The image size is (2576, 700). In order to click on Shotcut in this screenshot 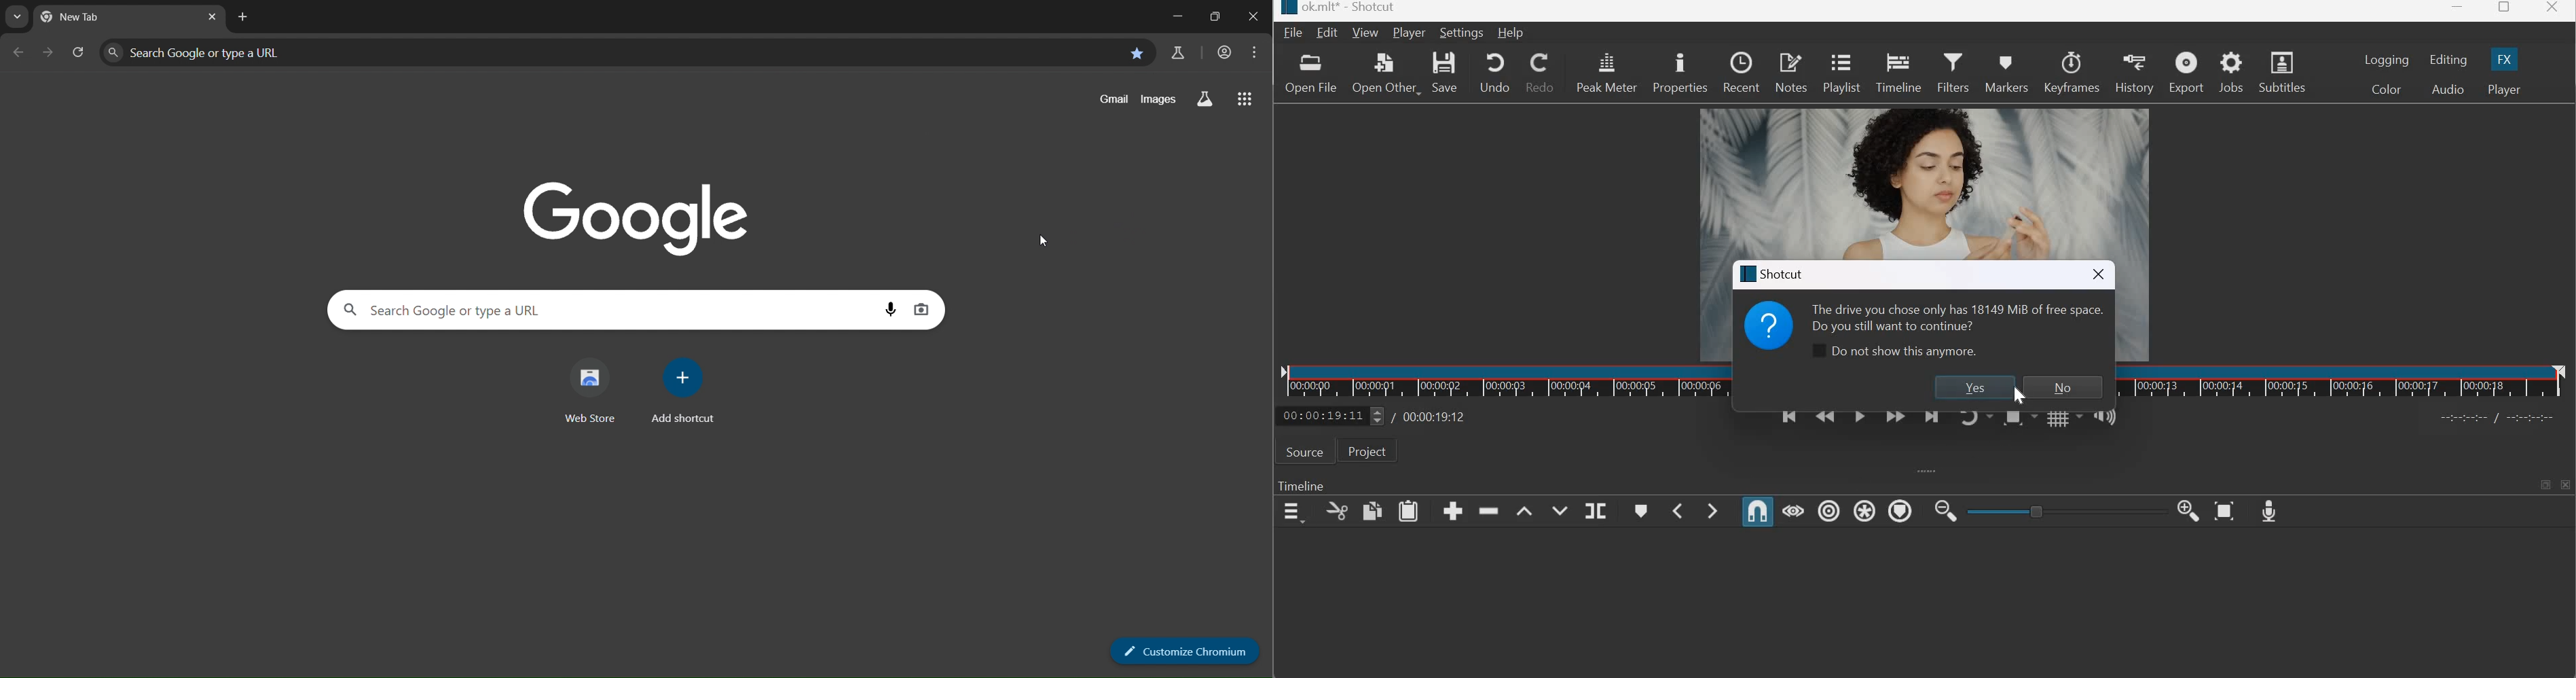, I will do `click(1776, 274)`.